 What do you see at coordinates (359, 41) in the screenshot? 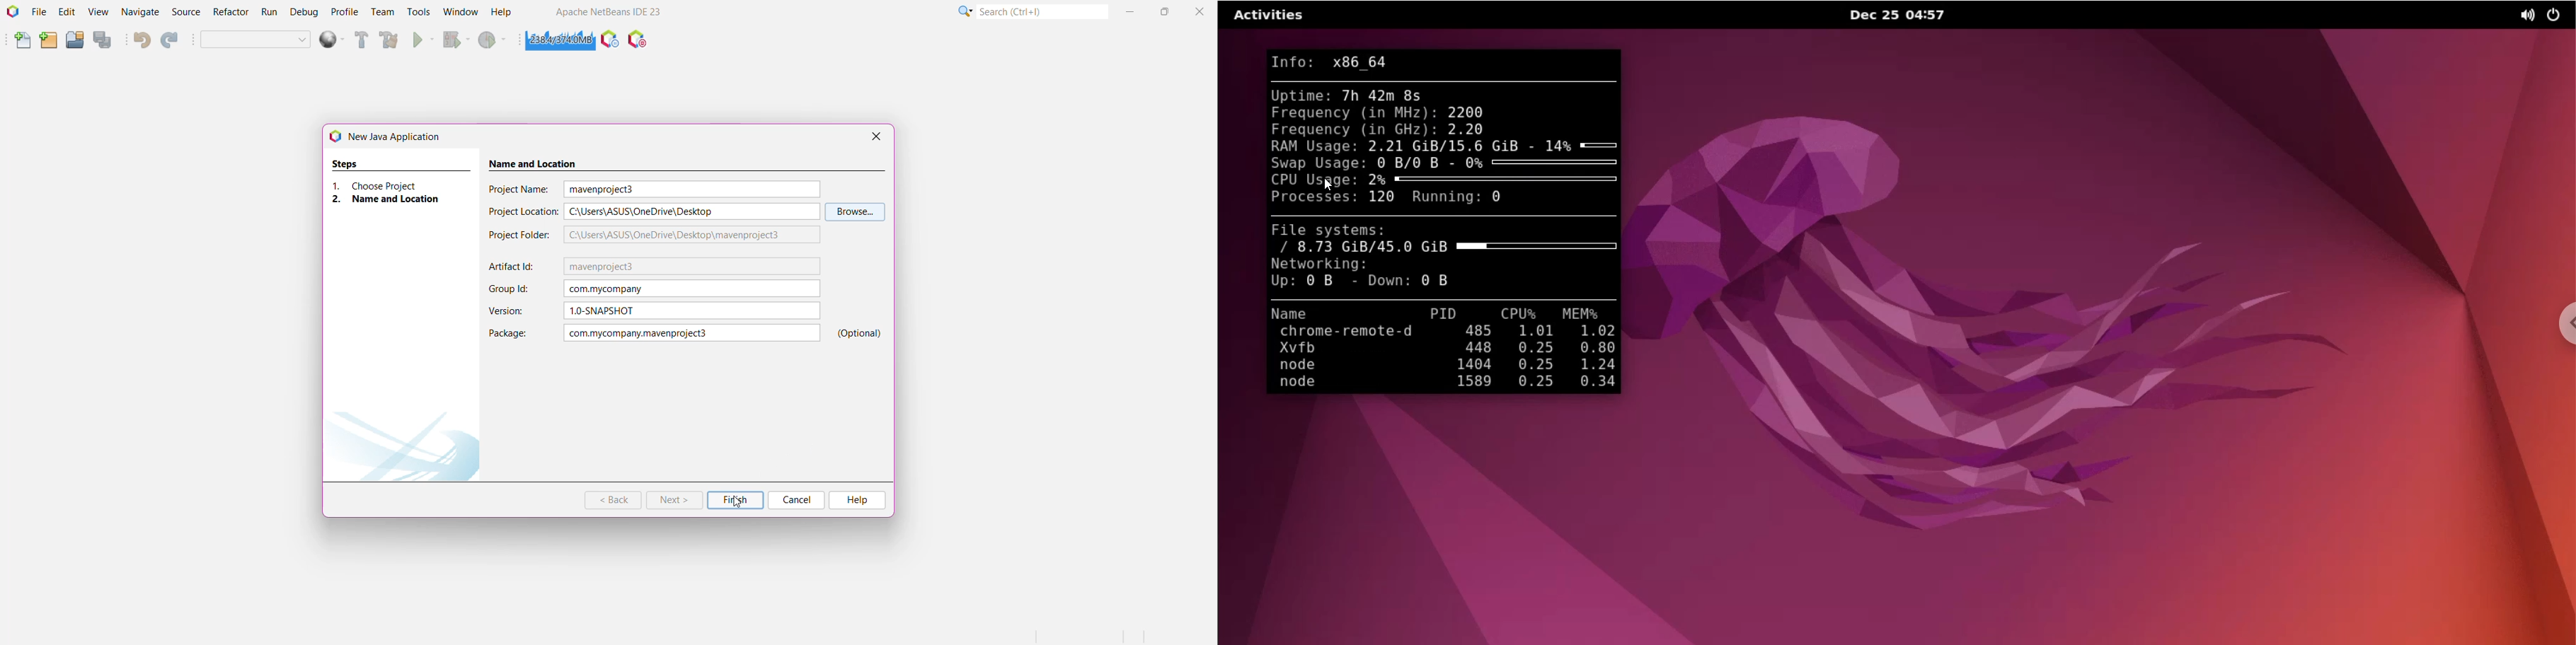
I see `Build Project` at bounding box center [359, 41].